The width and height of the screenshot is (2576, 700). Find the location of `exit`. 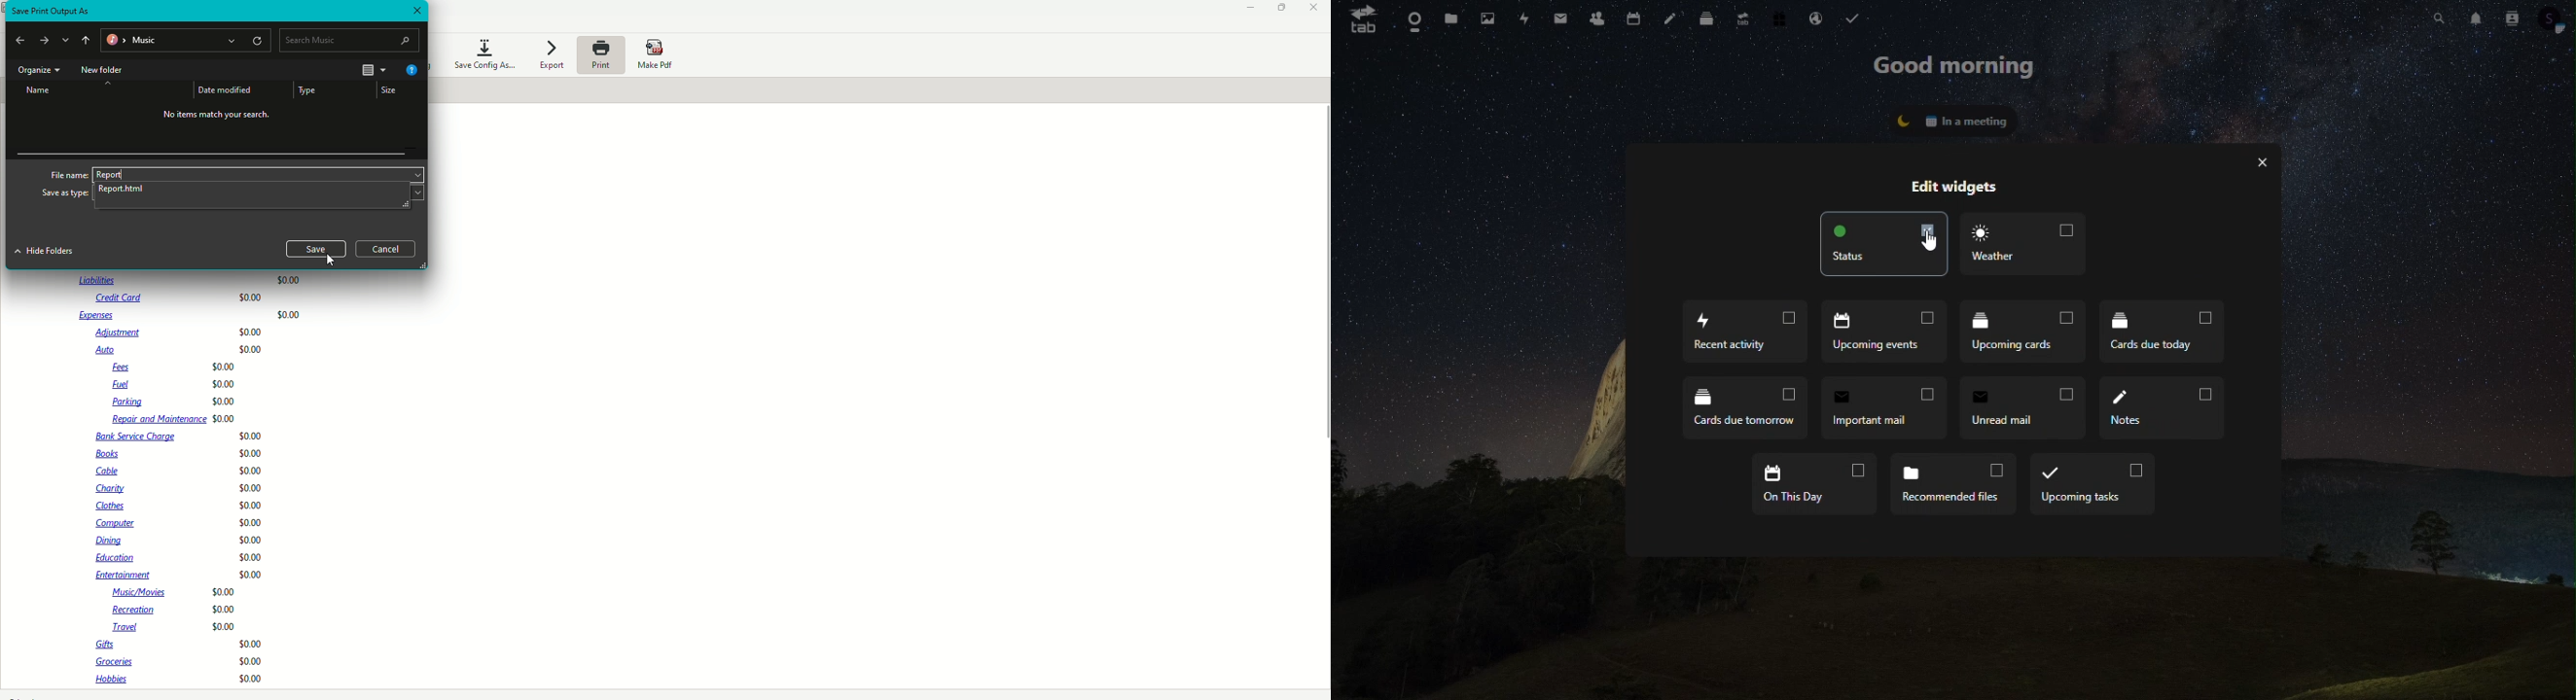

exit is located at coordinates (2264, 166).